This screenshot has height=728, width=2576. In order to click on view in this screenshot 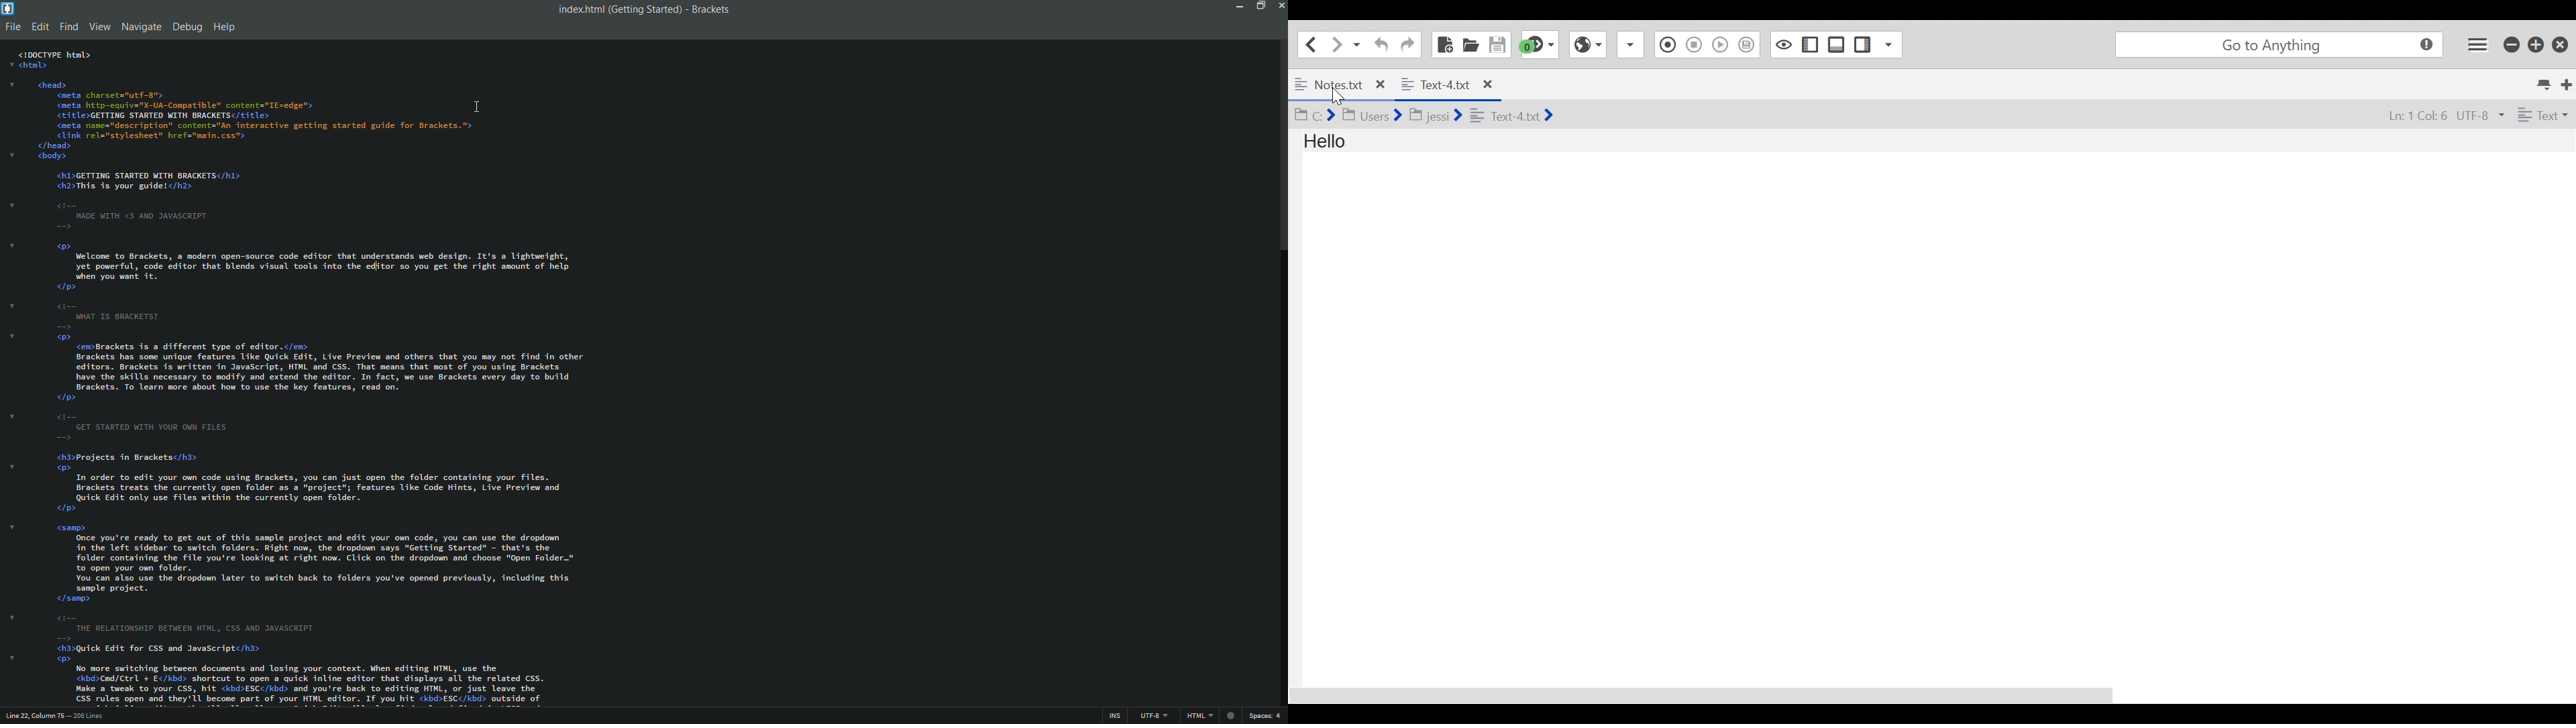, I will do `click(99, 26)`.